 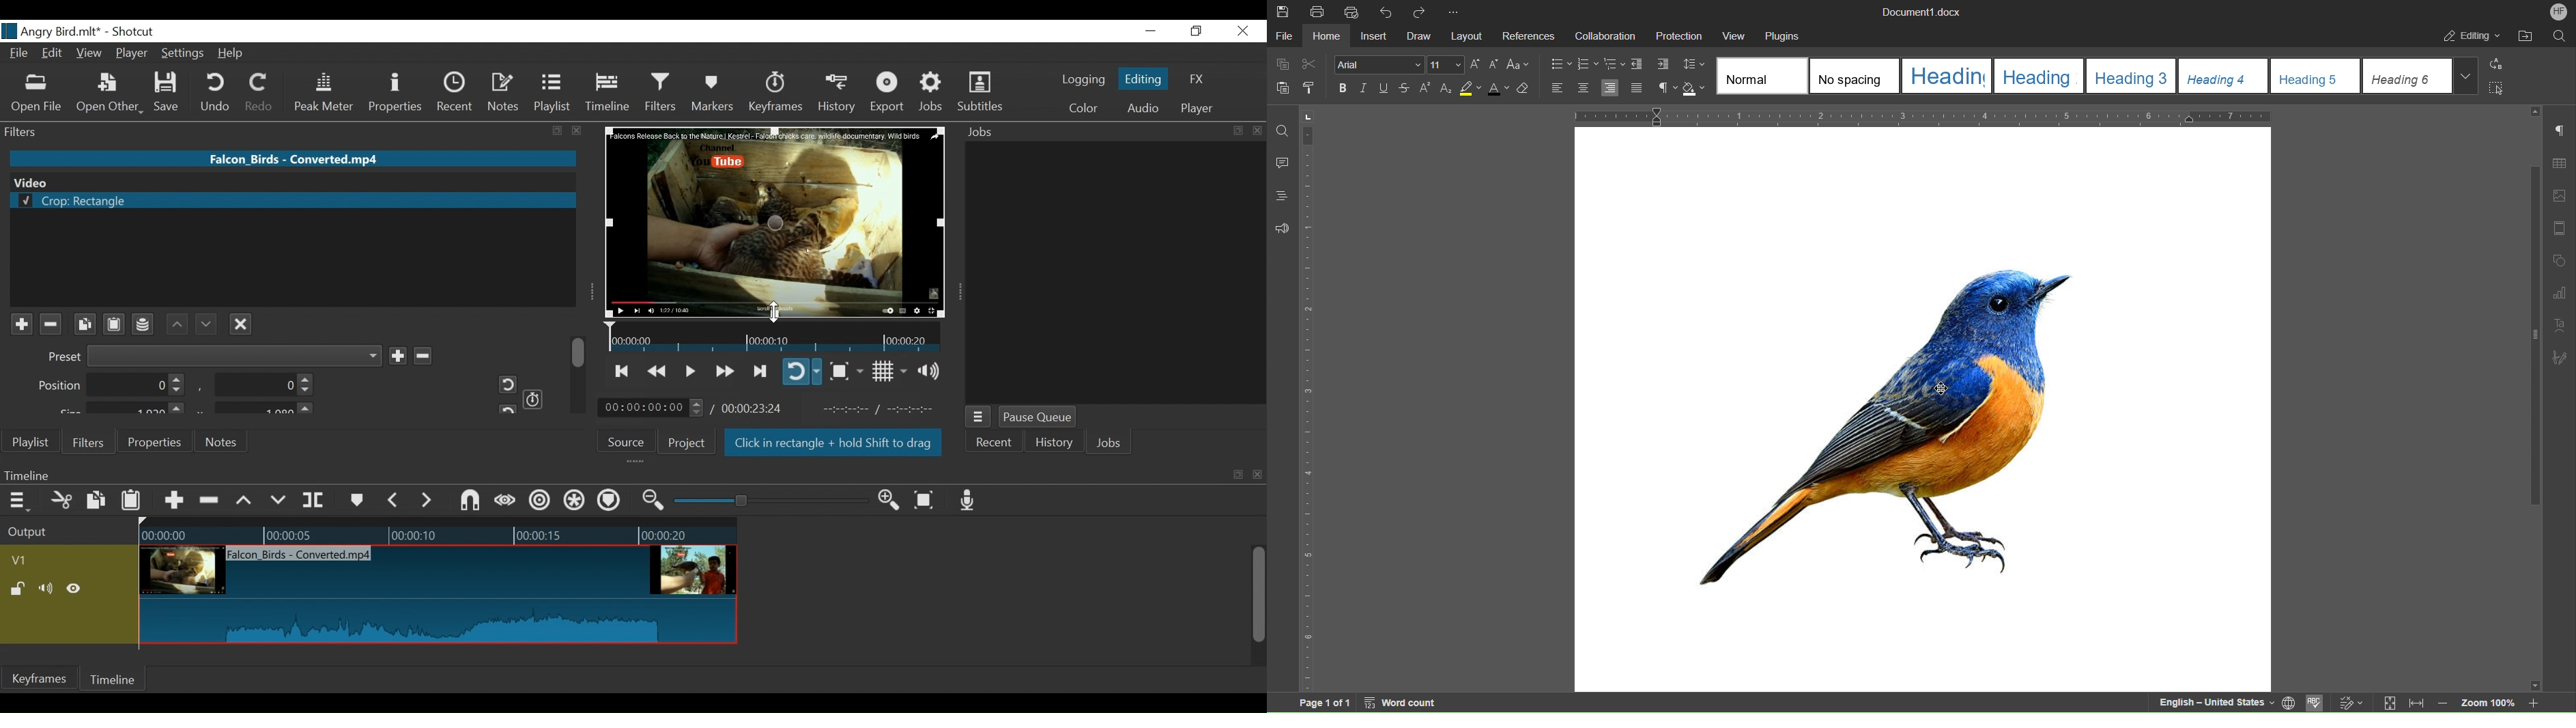 I want to click on Mute, so click(x=48, y=590).